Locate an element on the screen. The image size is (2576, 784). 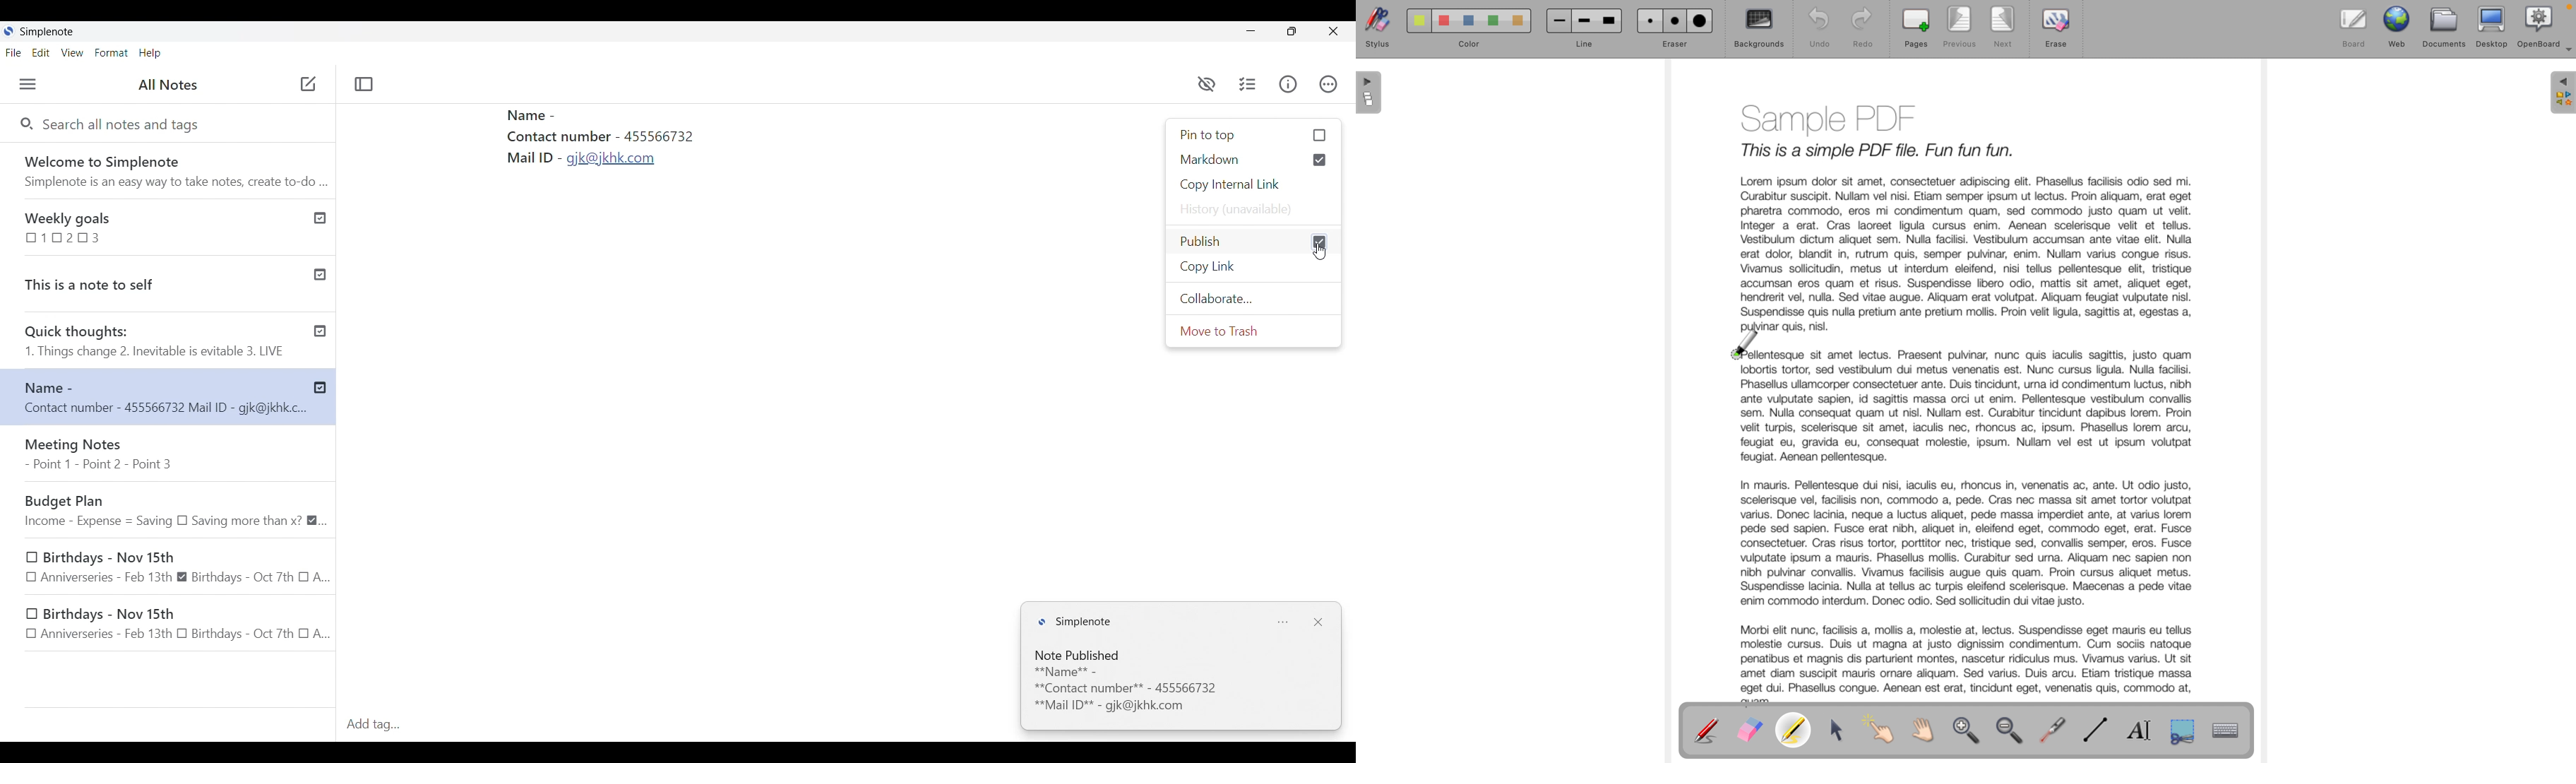
Copy link is located at coordinates (1253, 267).